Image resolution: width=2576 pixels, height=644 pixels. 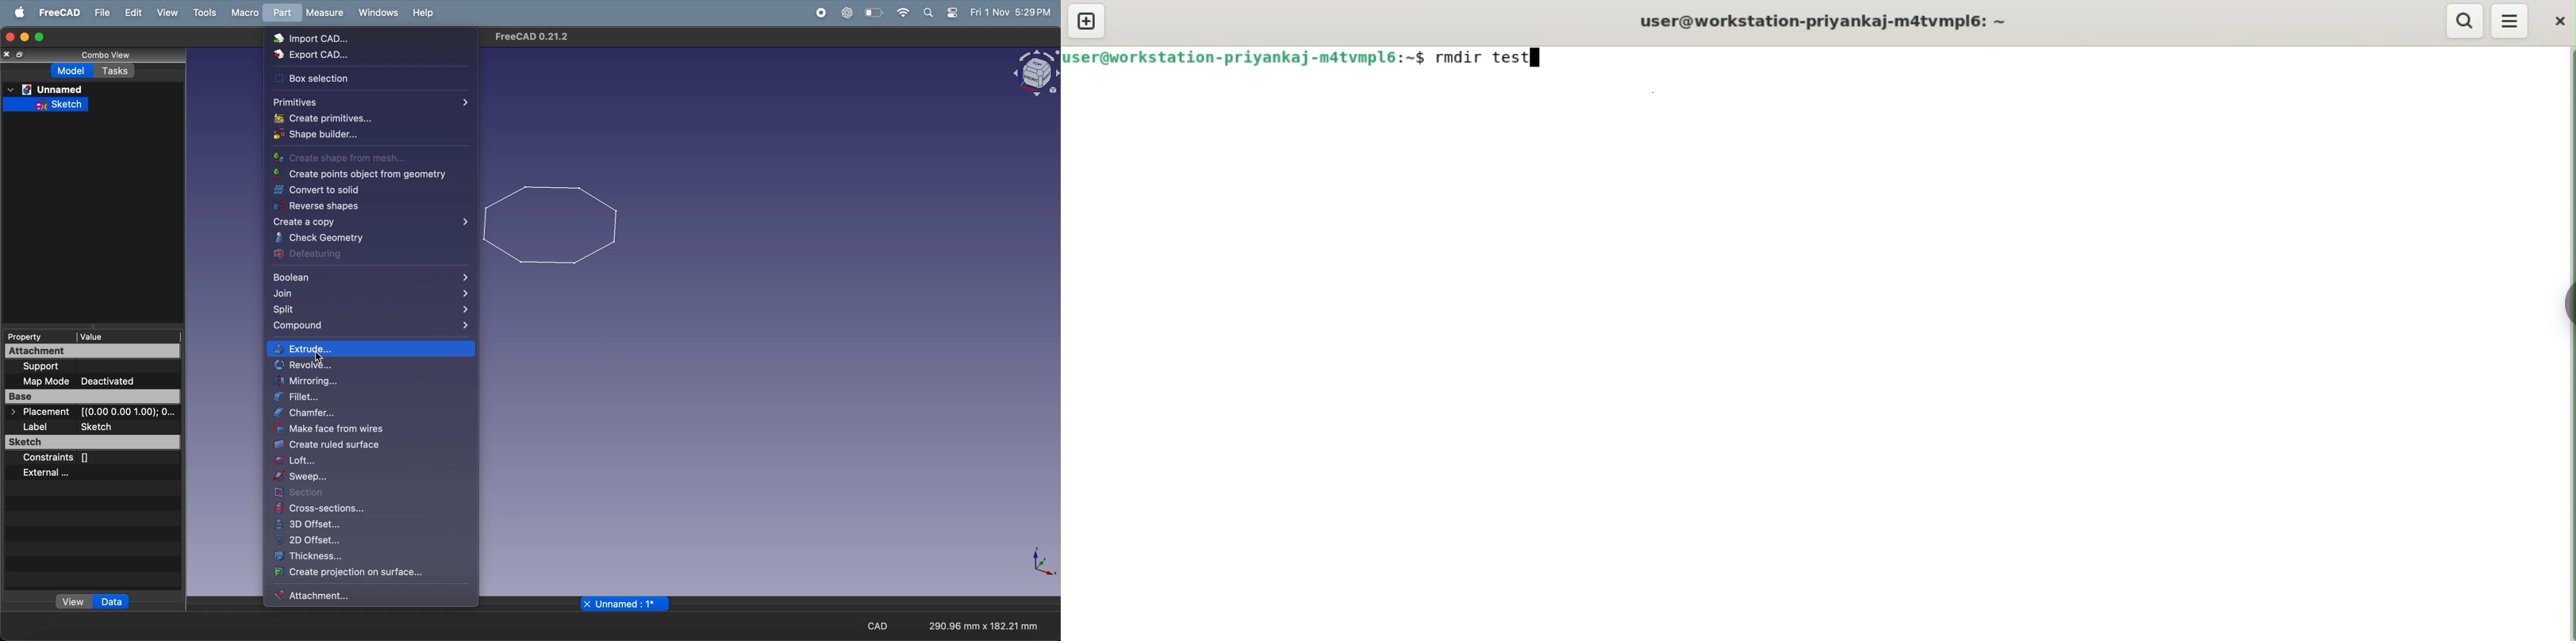 What do you see at coordinates (40, 36) in the screenshot?
I see `maximize` at bounding box center [40, 36].